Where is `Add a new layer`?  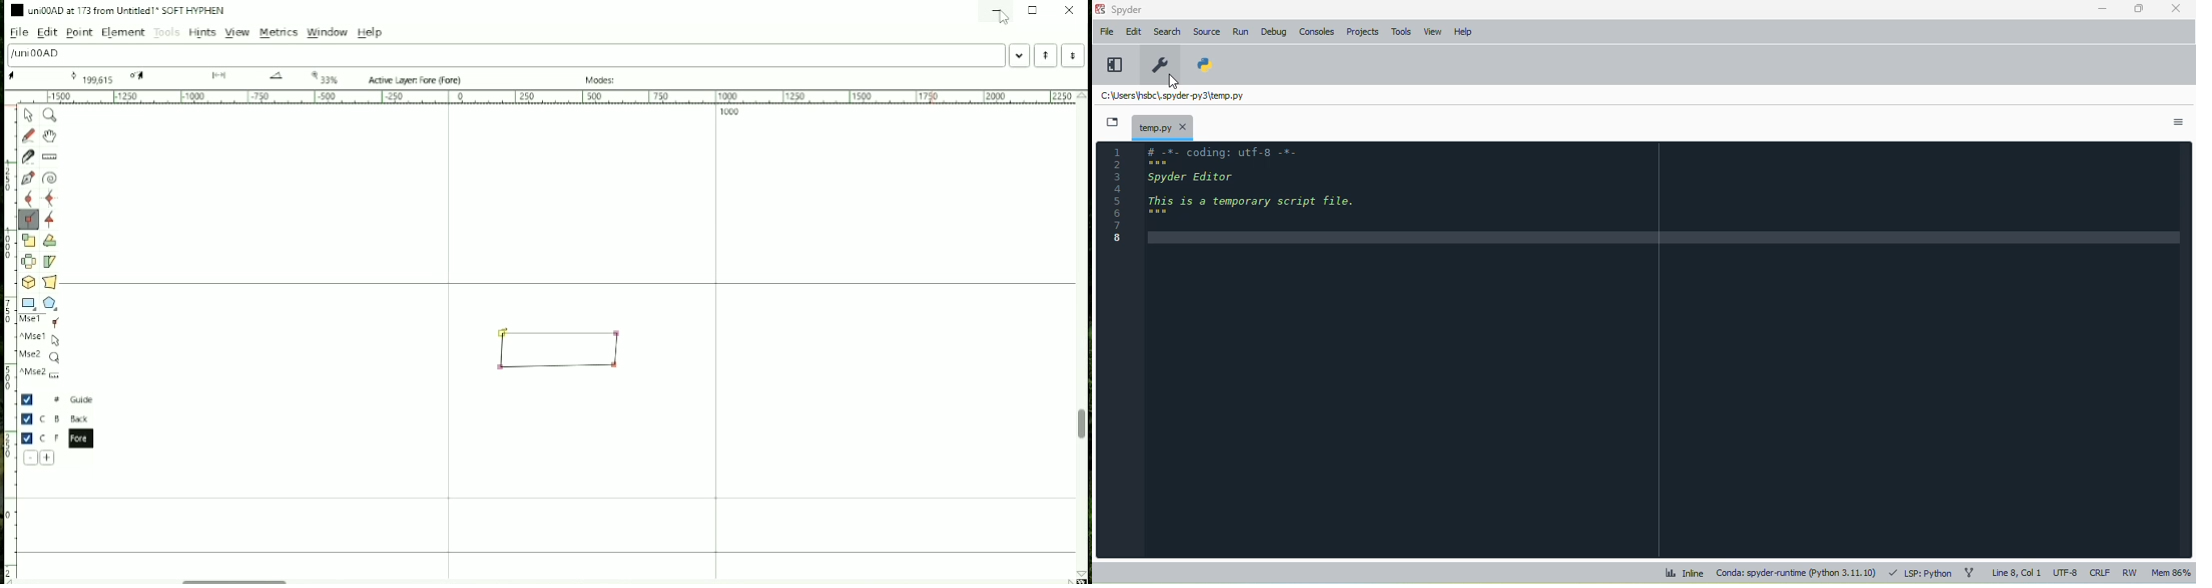
Add a new layer is located at coordinates (48, 458).